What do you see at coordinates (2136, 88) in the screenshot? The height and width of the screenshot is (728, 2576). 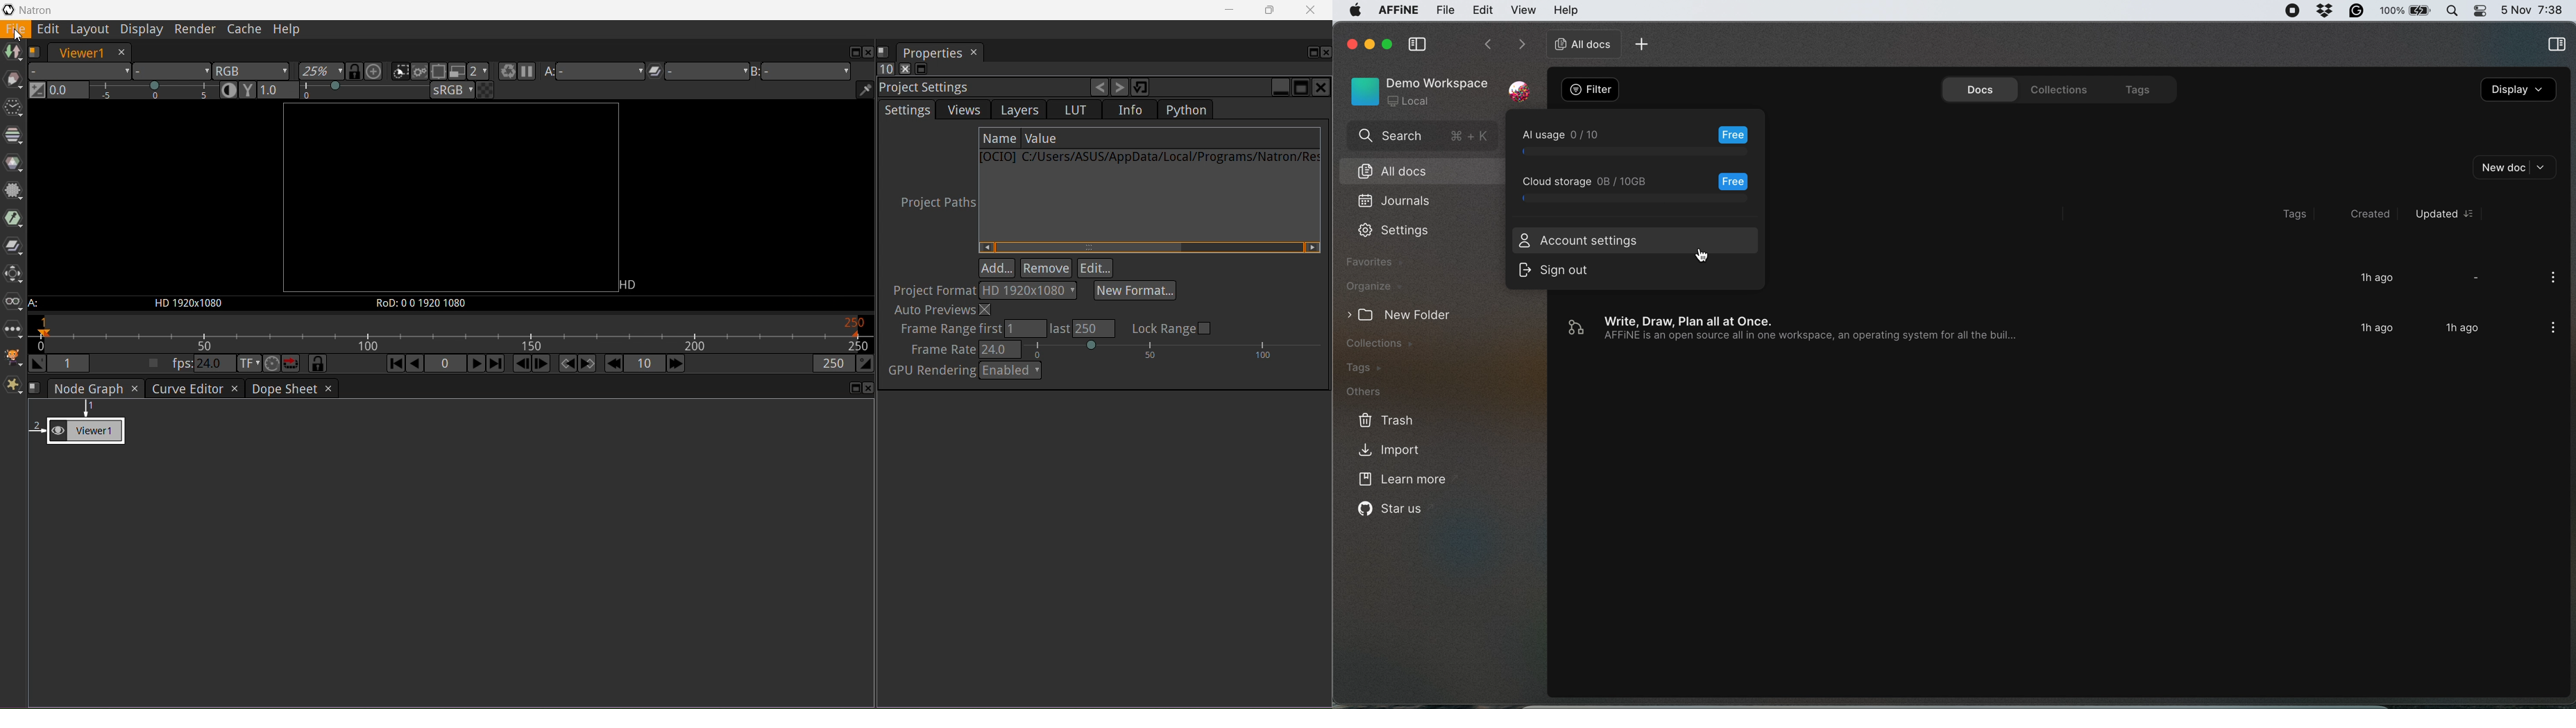 I see `tags` at bounding box center [2136, 88].